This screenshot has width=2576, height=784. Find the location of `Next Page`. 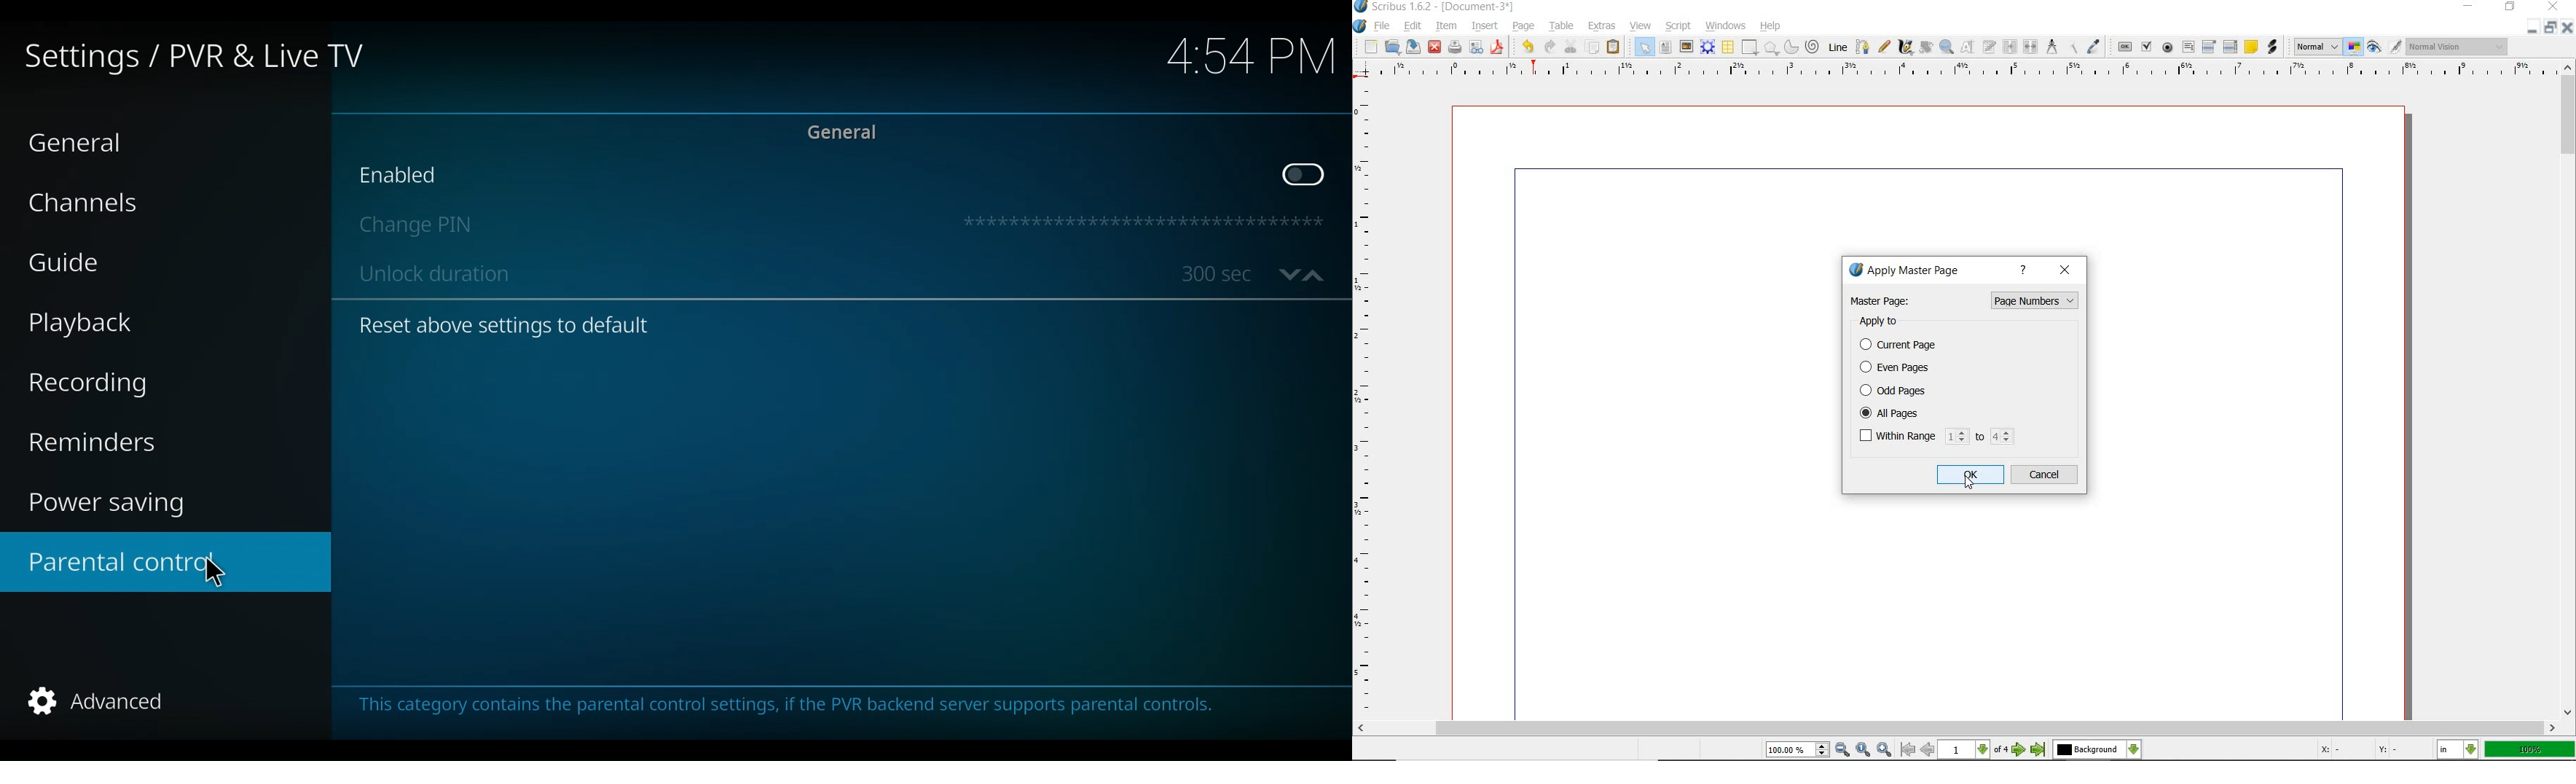

Next Page is located at coordinates (2019, 751).